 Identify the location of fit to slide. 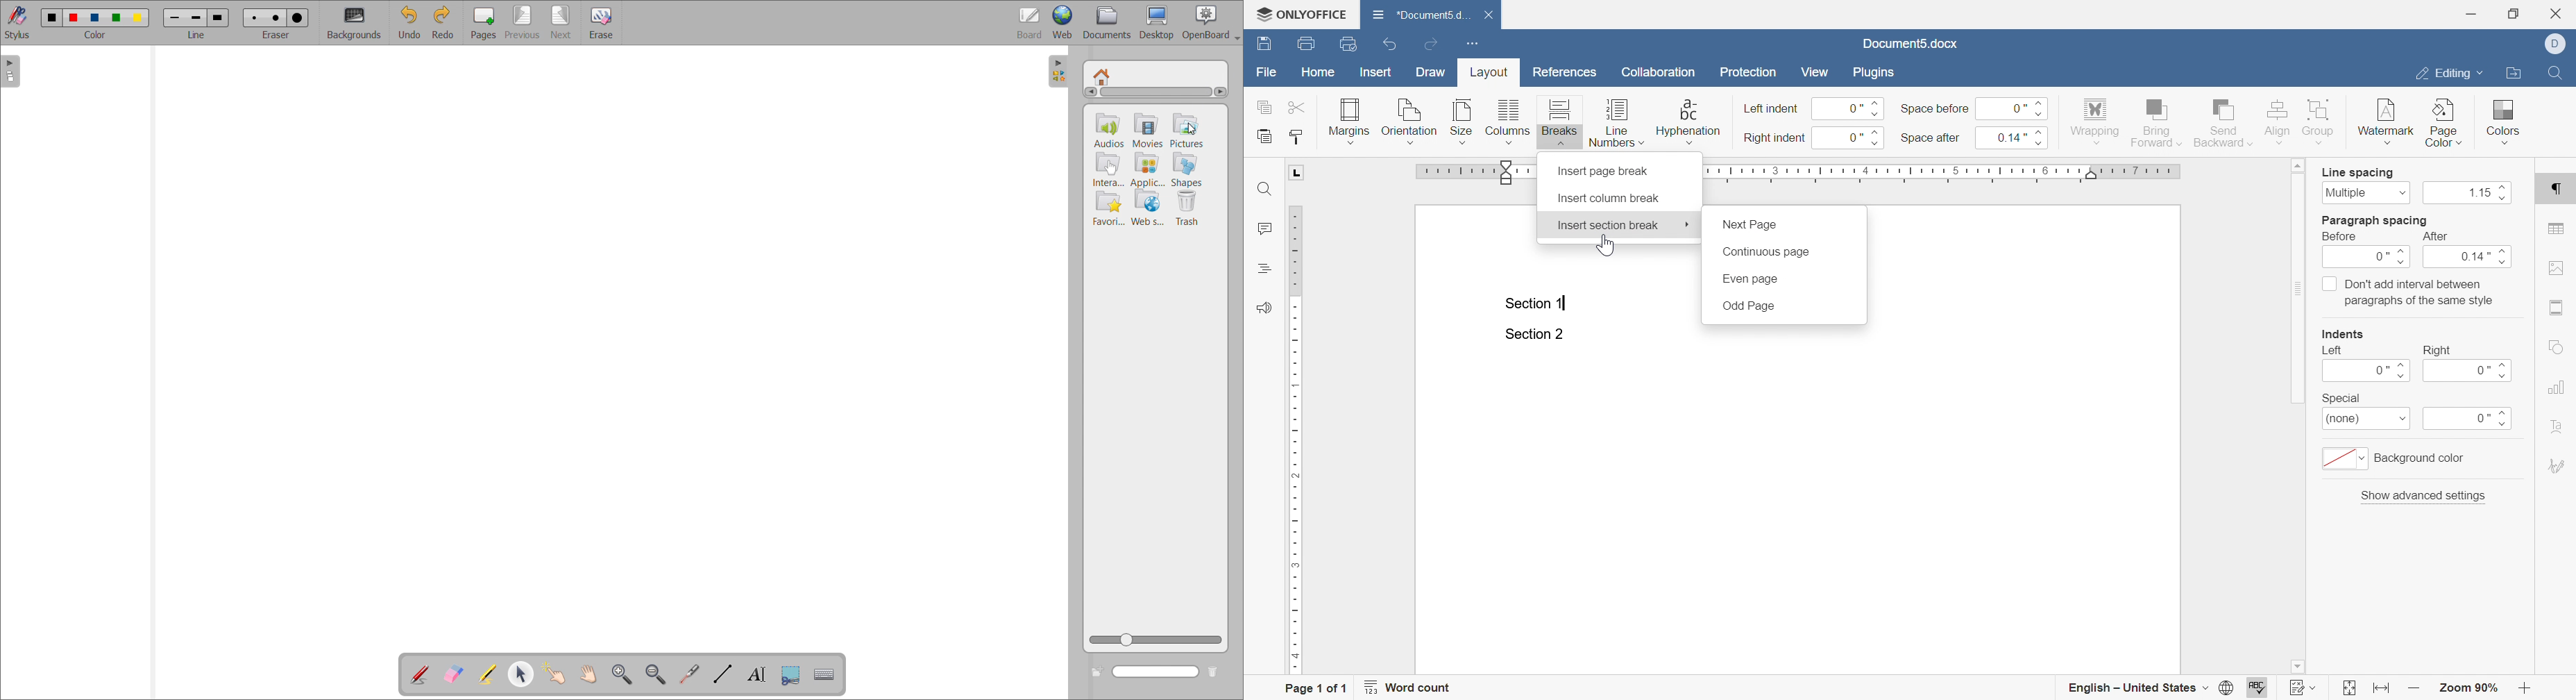
(2349, 688).